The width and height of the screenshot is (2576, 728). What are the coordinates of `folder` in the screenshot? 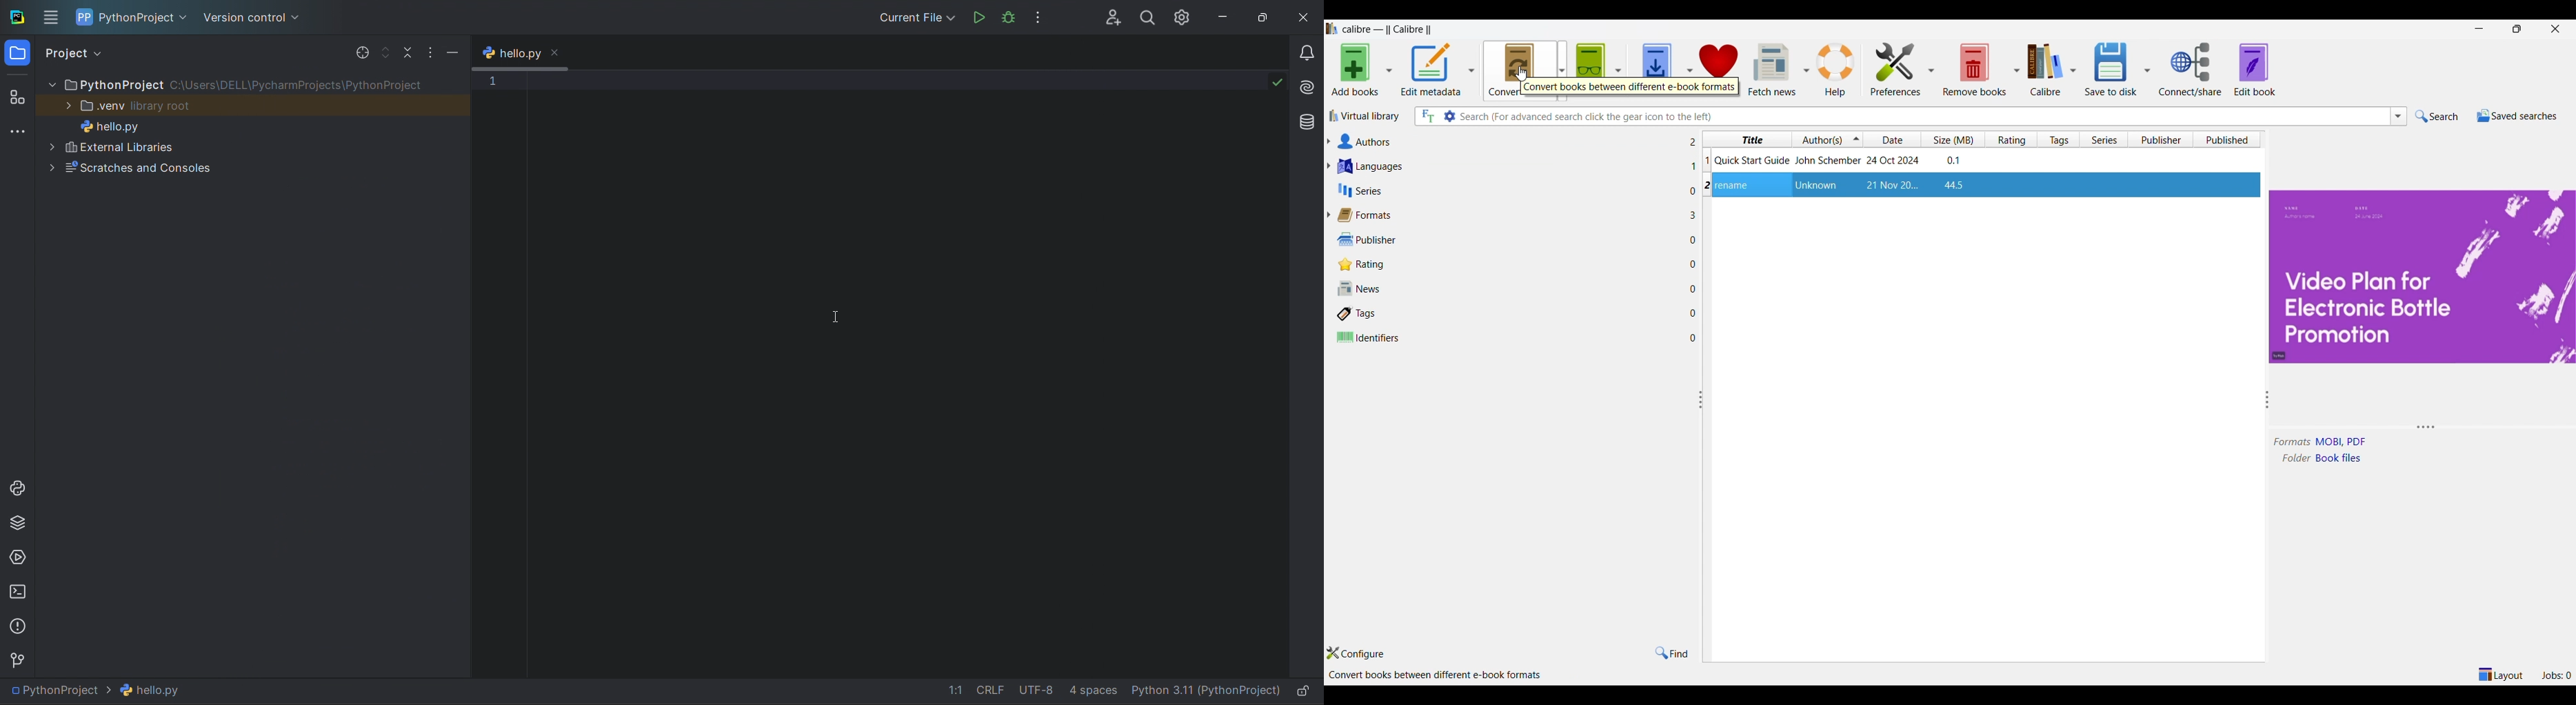 It's located at (2293, 458).